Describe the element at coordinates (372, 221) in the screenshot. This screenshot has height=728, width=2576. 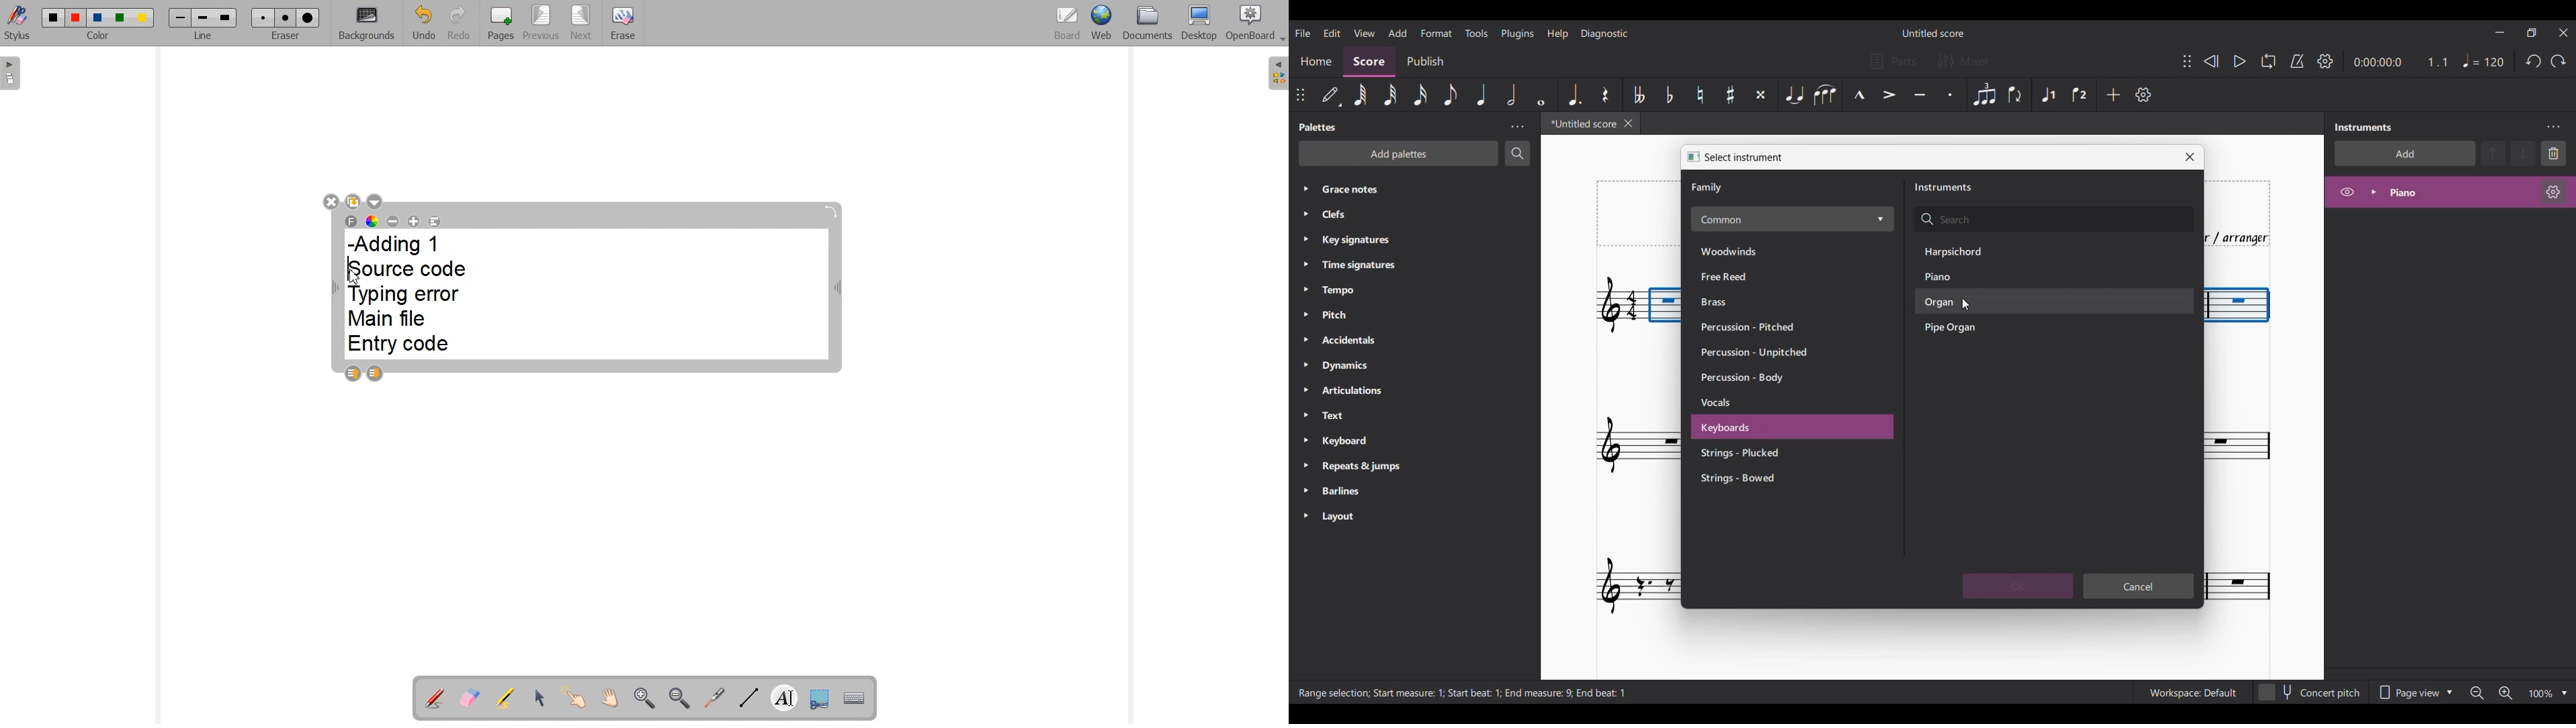
I see `Text color` at that location.